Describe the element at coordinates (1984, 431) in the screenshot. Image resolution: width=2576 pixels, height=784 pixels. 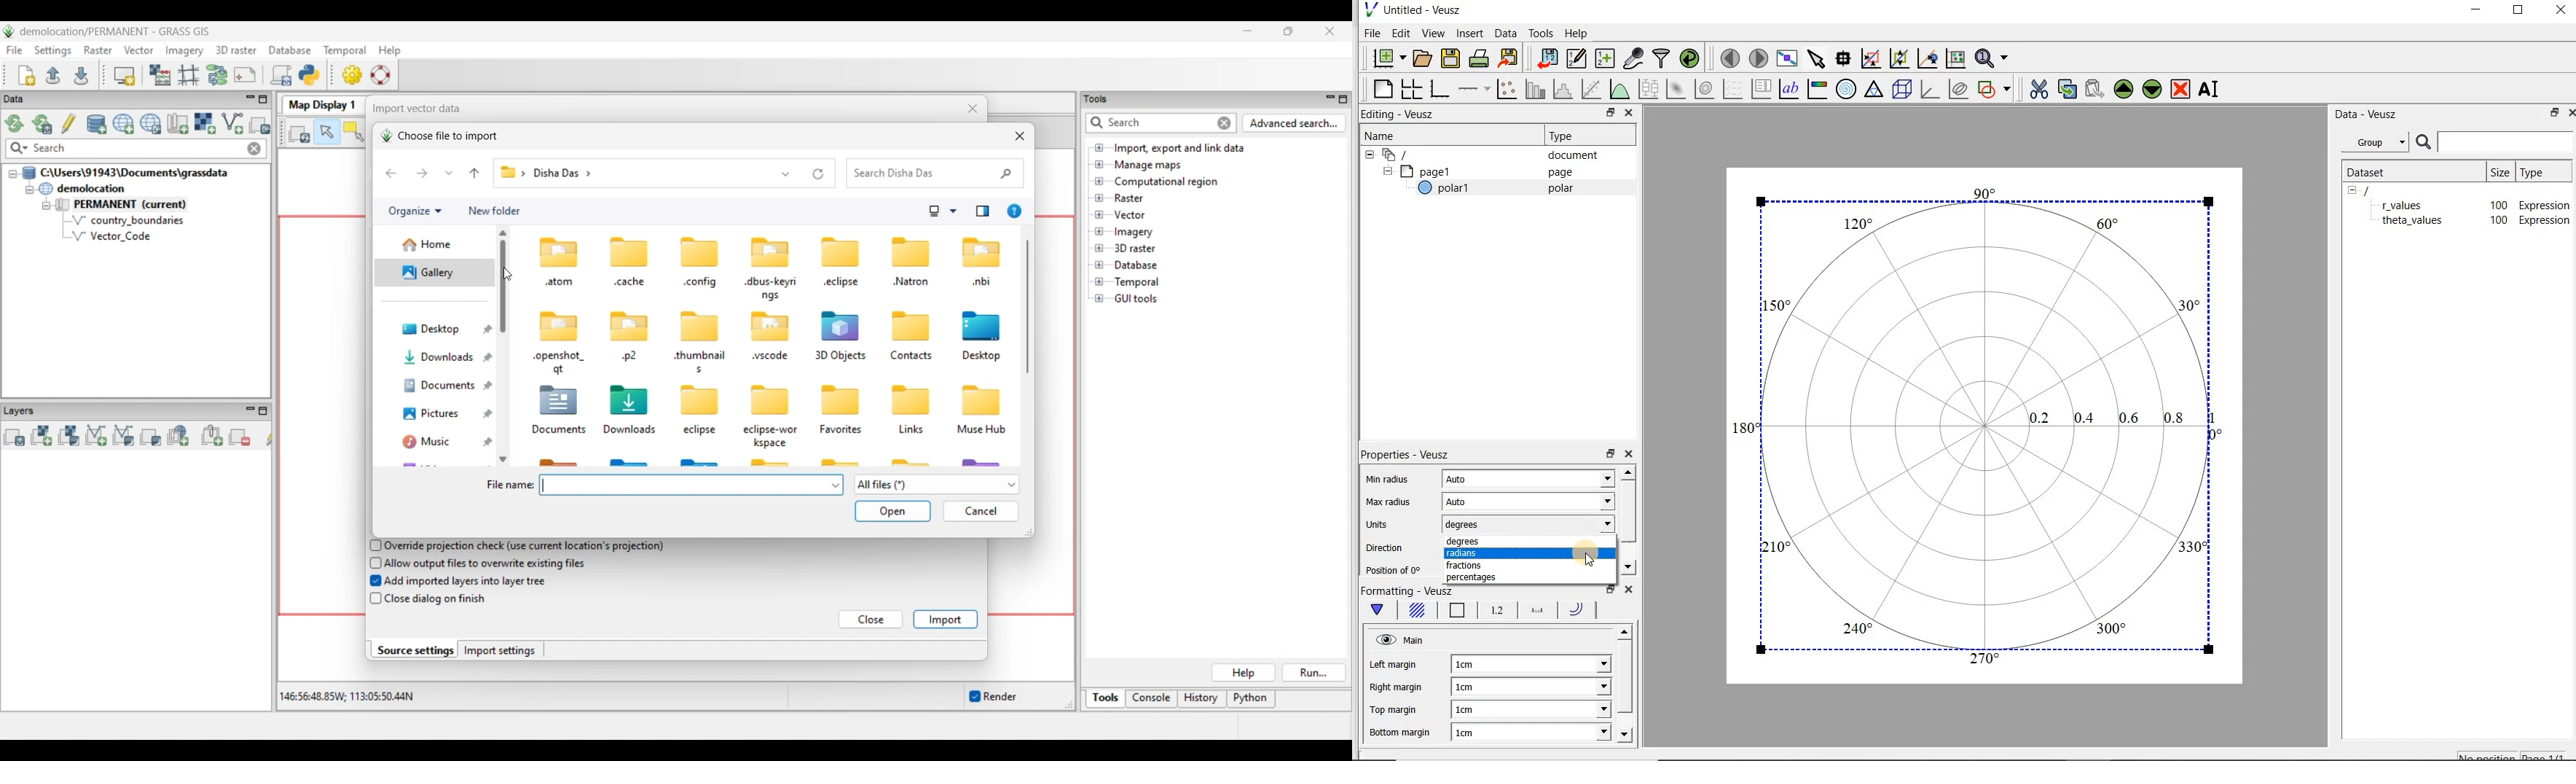
I see `Polar graph` at that location.